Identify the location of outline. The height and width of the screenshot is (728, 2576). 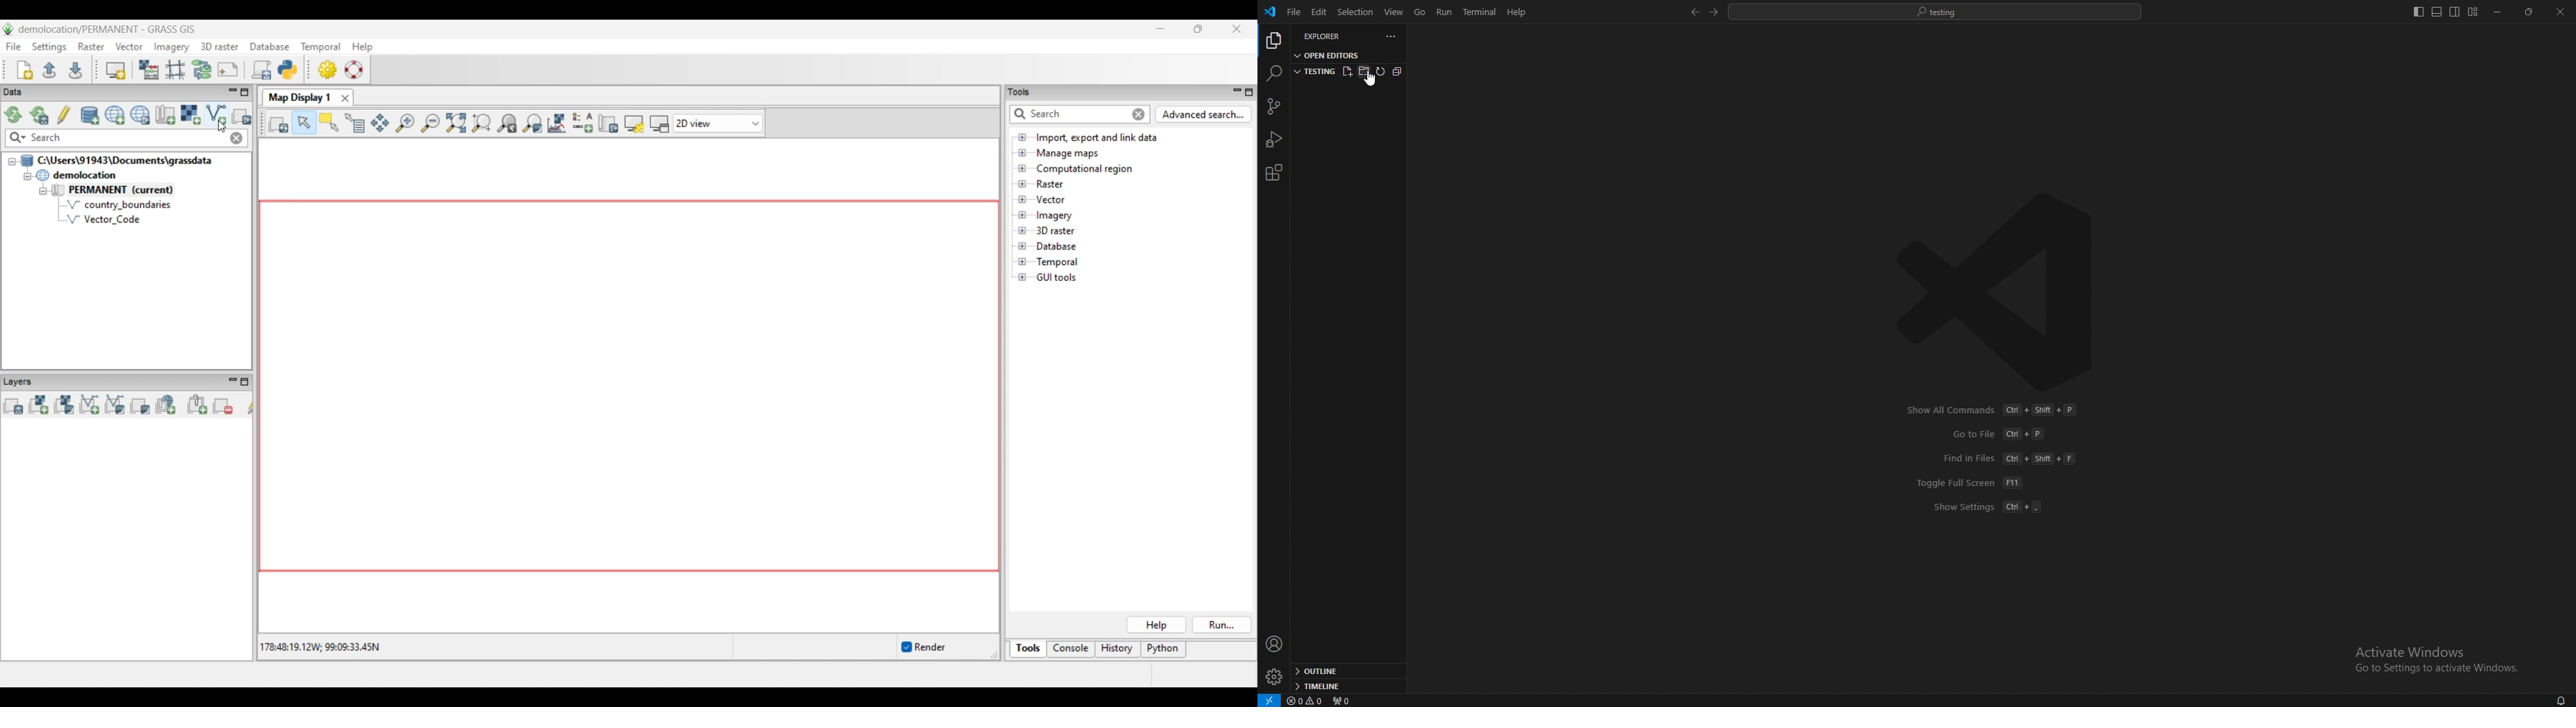
(1346, 672).